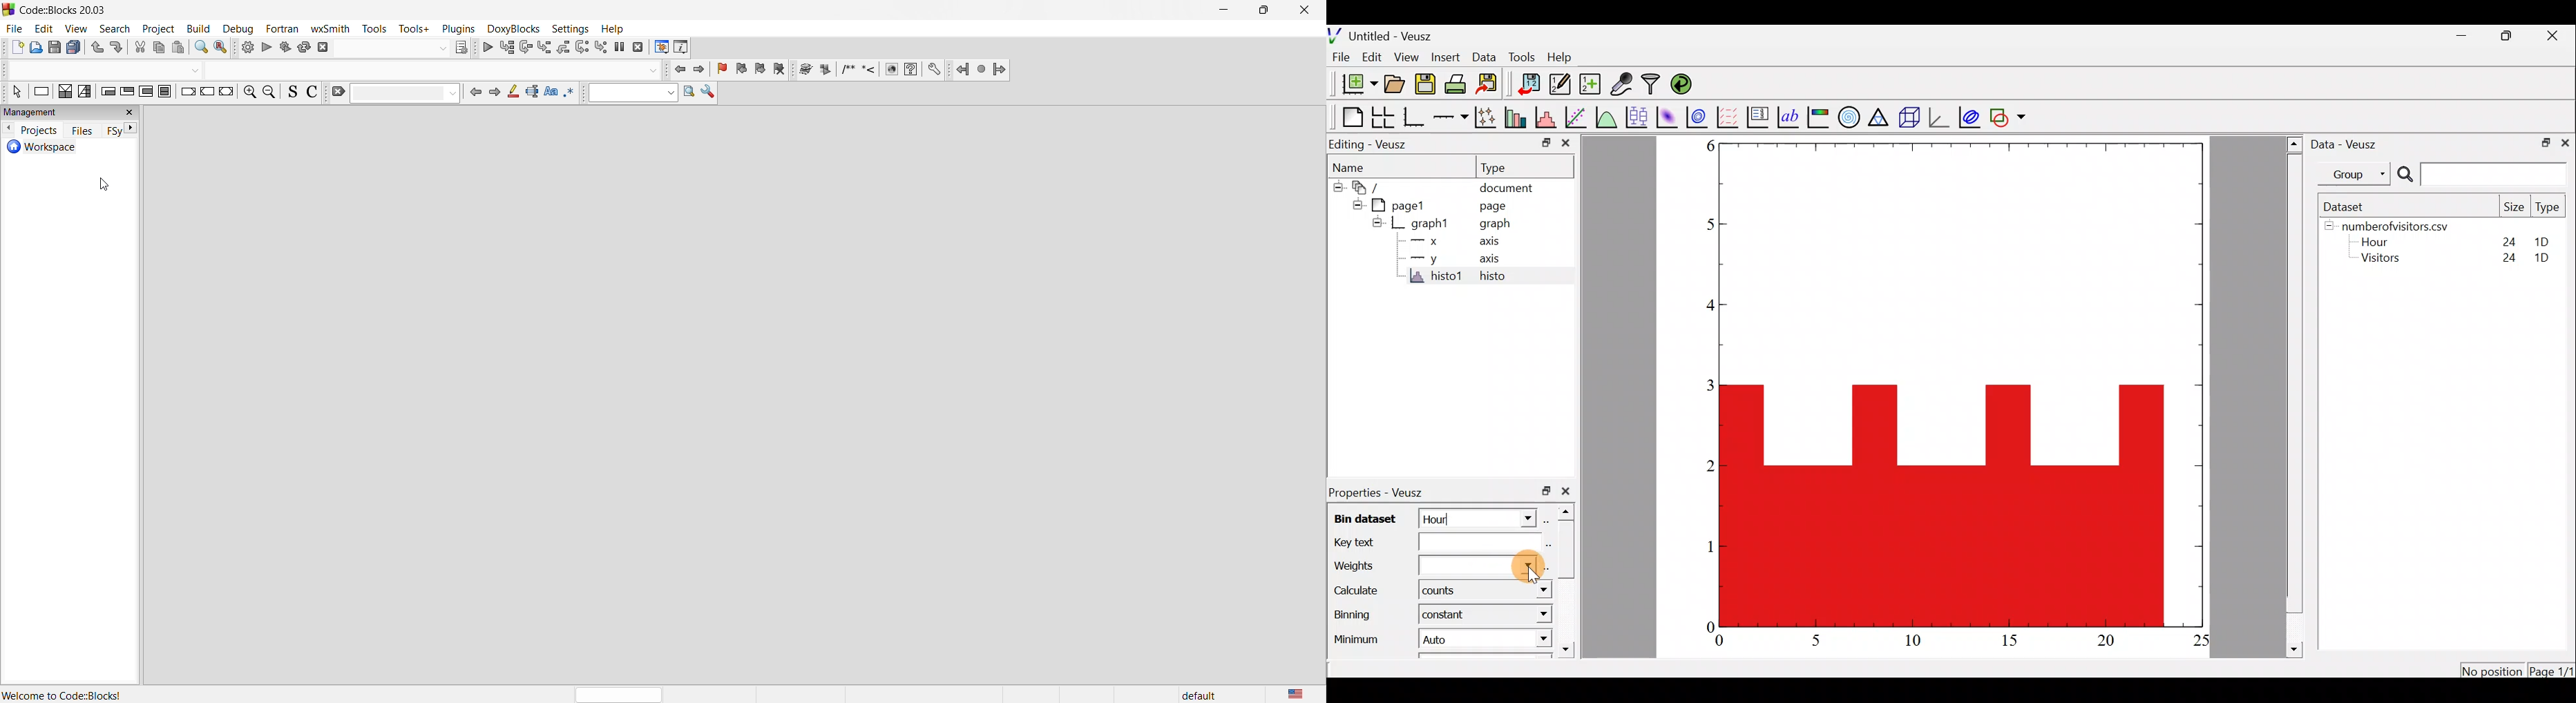  I want to click on hide sub menu, so click(1374, 225).